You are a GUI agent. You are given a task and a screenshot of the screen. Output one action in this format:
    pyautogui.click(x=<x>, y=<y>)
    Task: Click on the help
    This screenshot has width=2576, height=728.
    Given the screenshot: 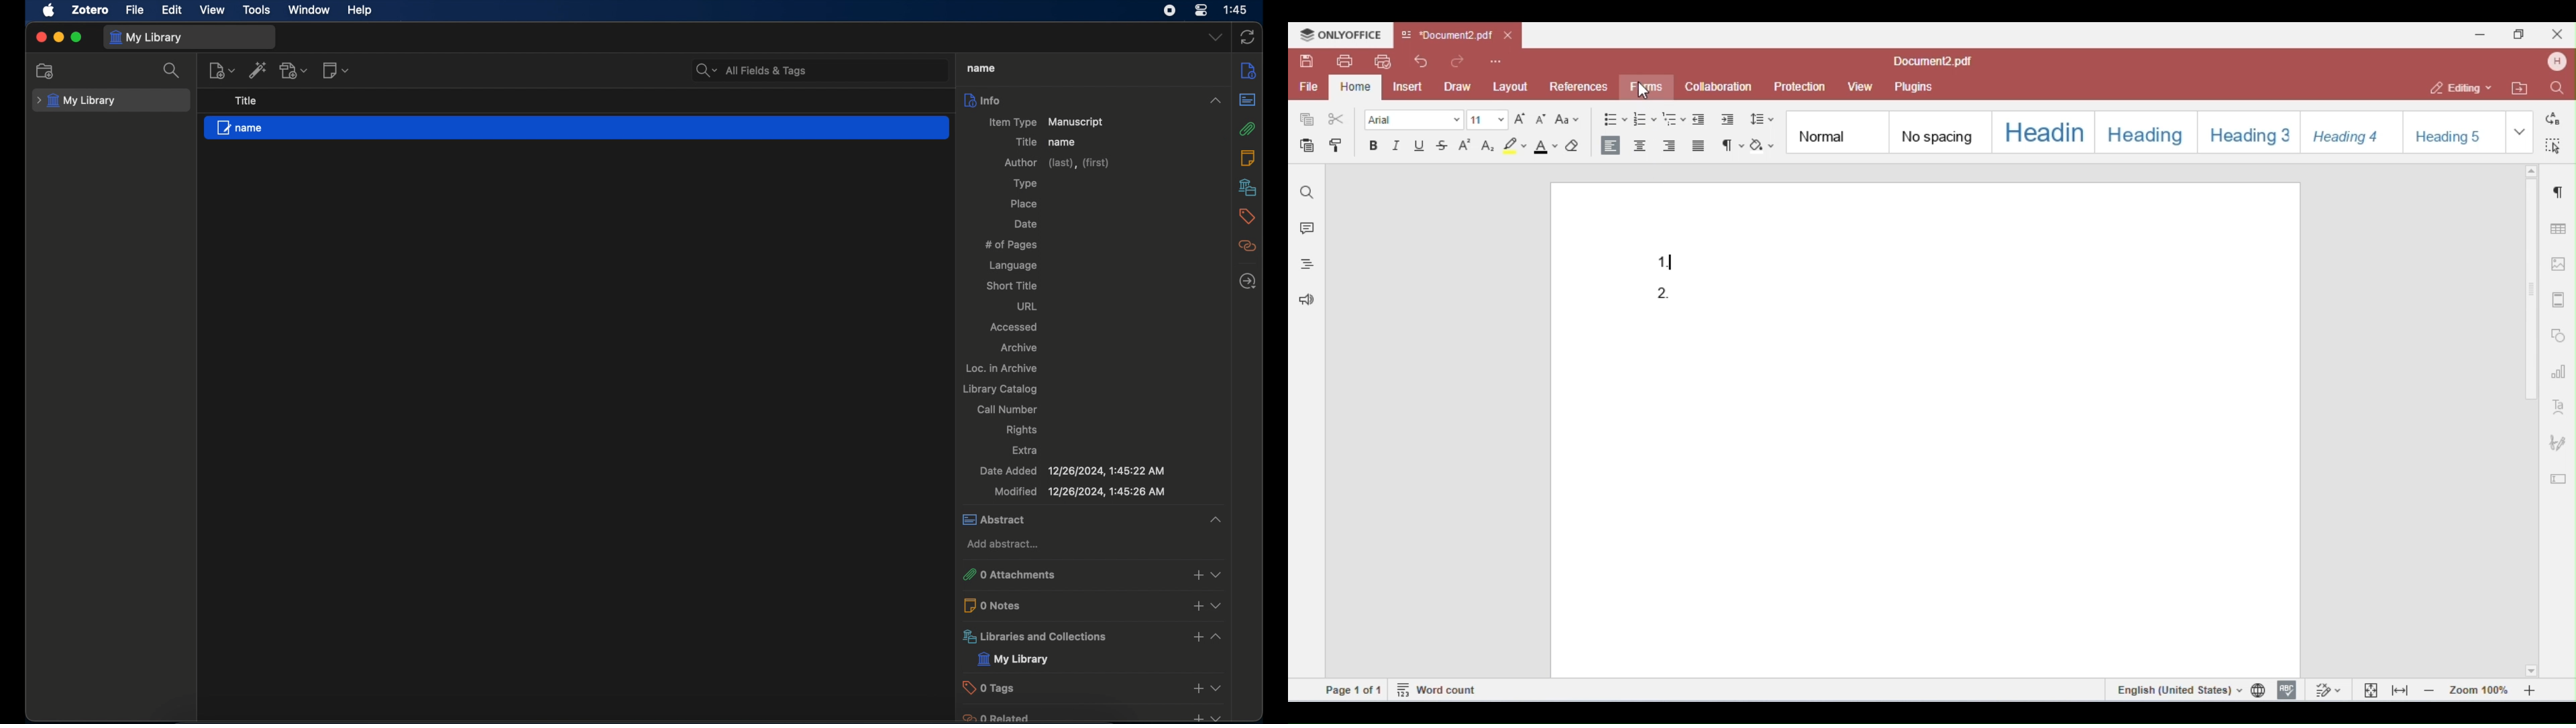 What is the action you would take?
    pyautogui.click(x=360, y=10)
    